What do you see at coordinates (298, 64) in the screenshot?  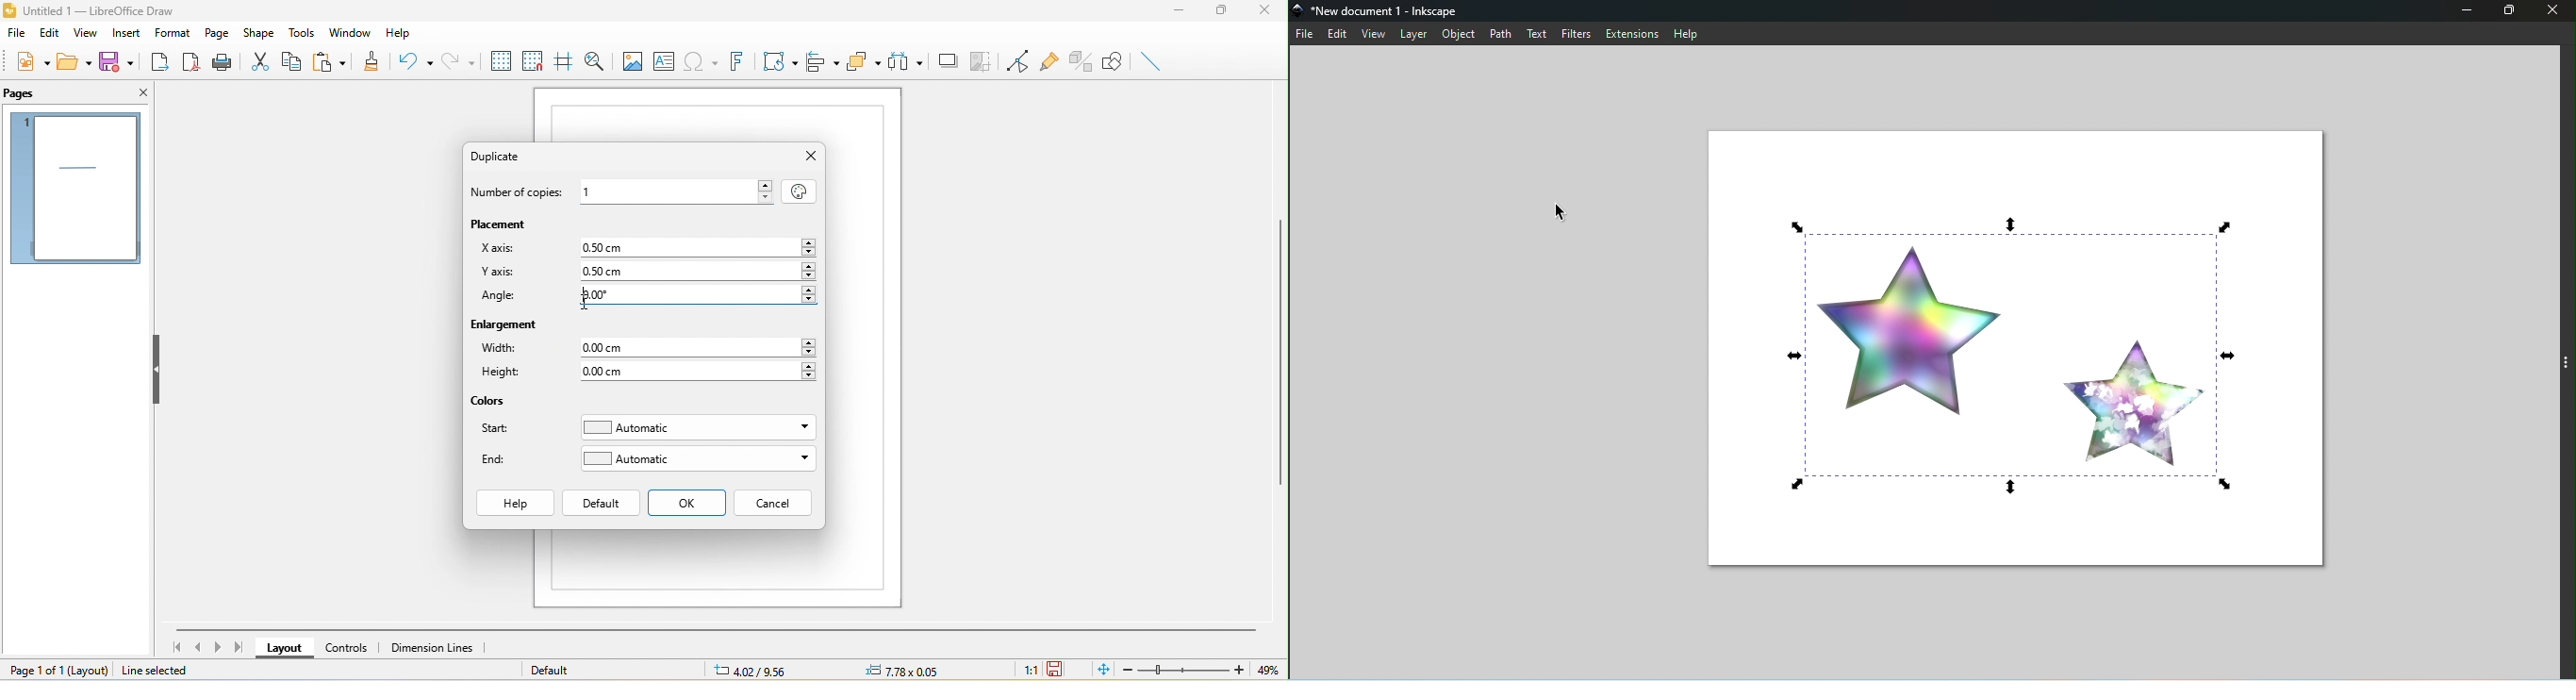 I see `copy` at bounding box center [298, 64].